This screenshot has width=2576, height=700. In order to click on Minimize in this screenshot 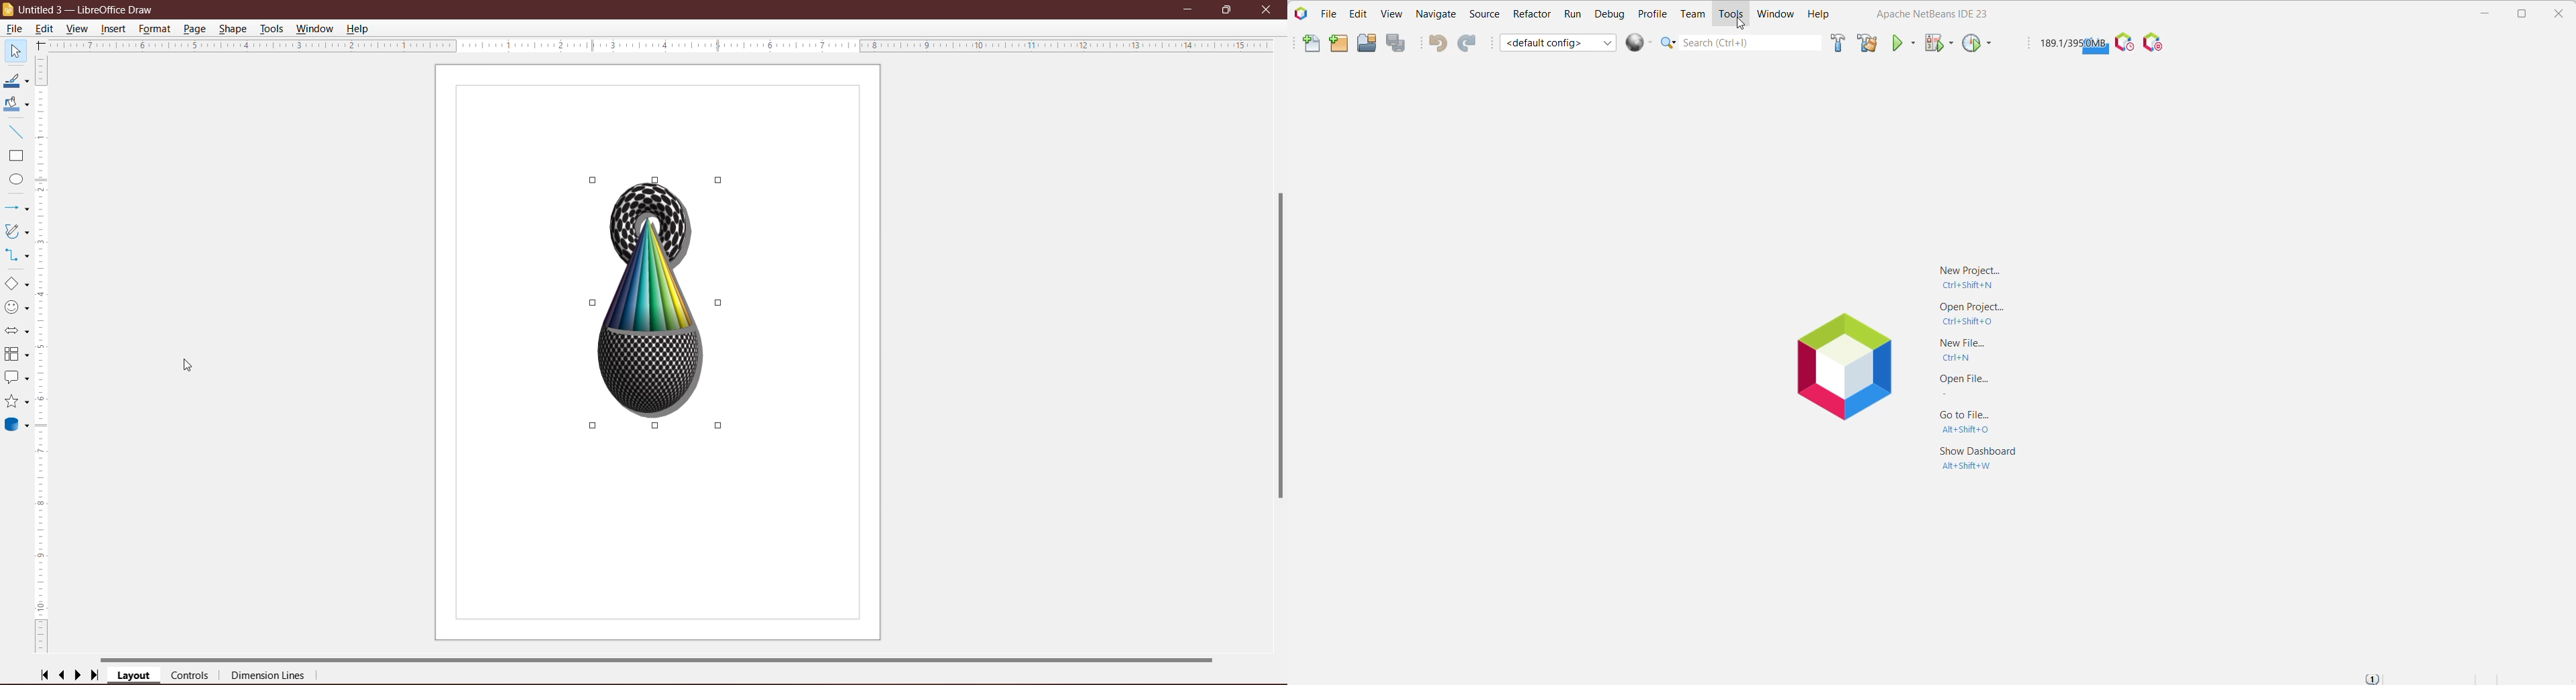, I will do `click(1189, 8)`.